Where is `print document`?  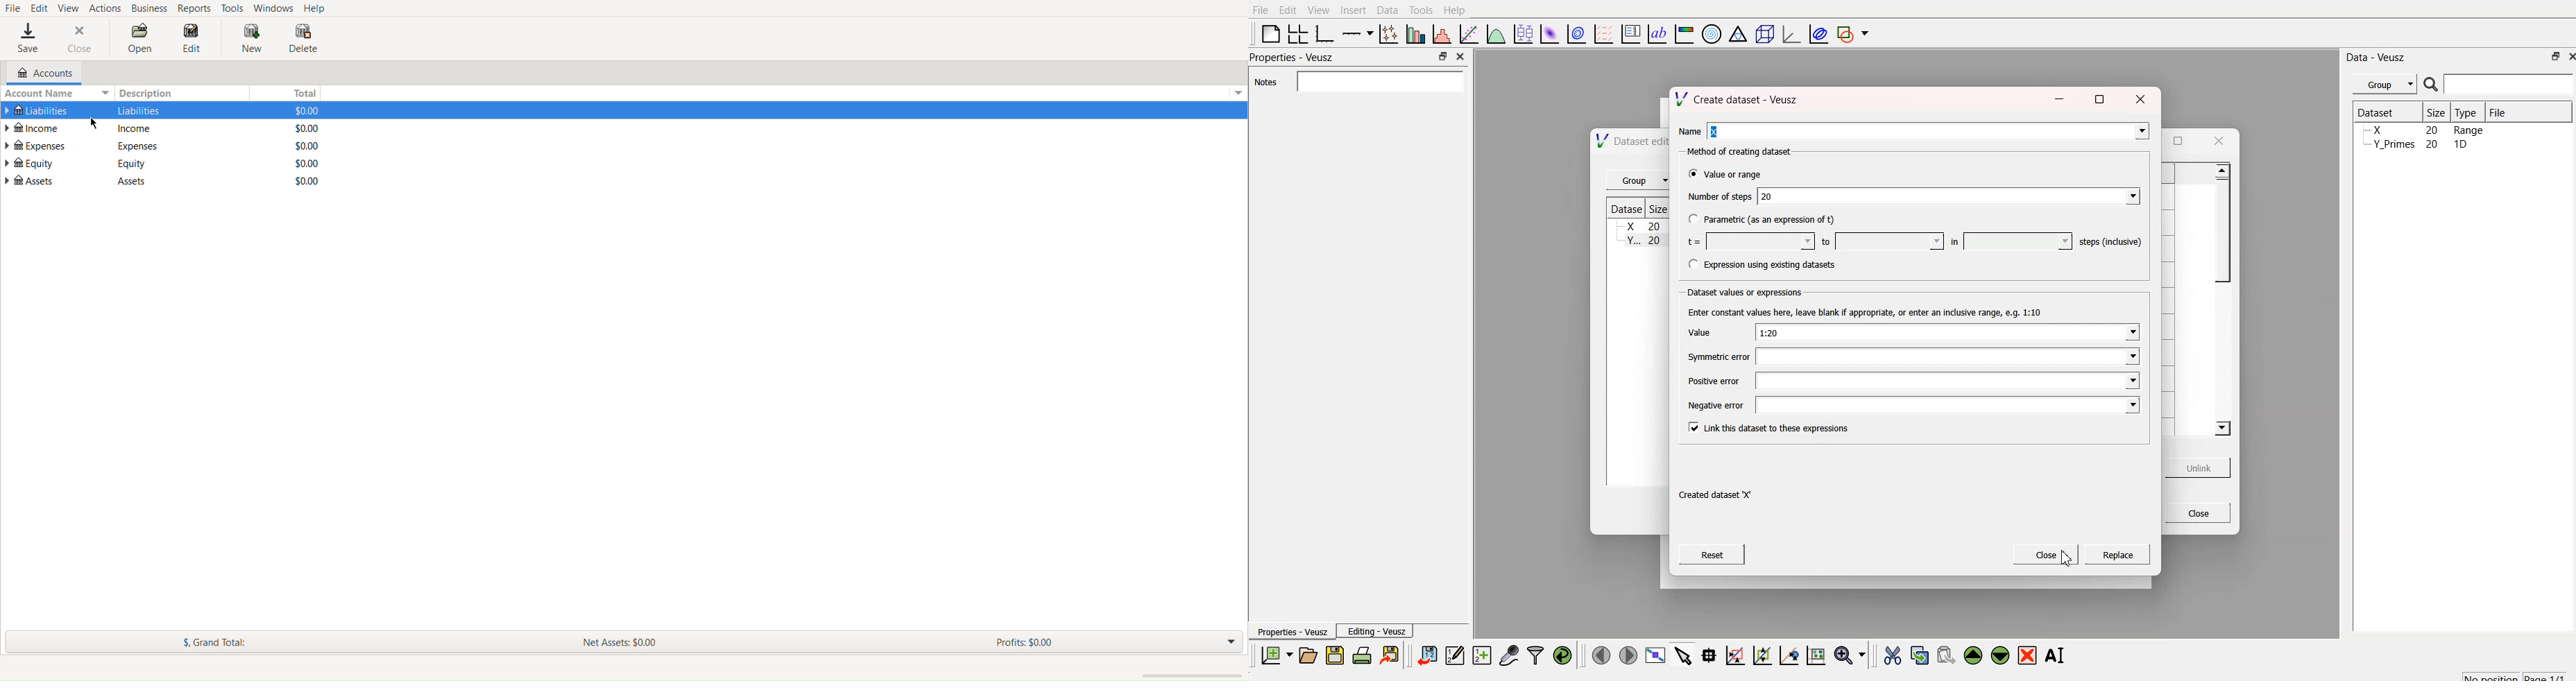
print document is located at coordinates (1363, 656).